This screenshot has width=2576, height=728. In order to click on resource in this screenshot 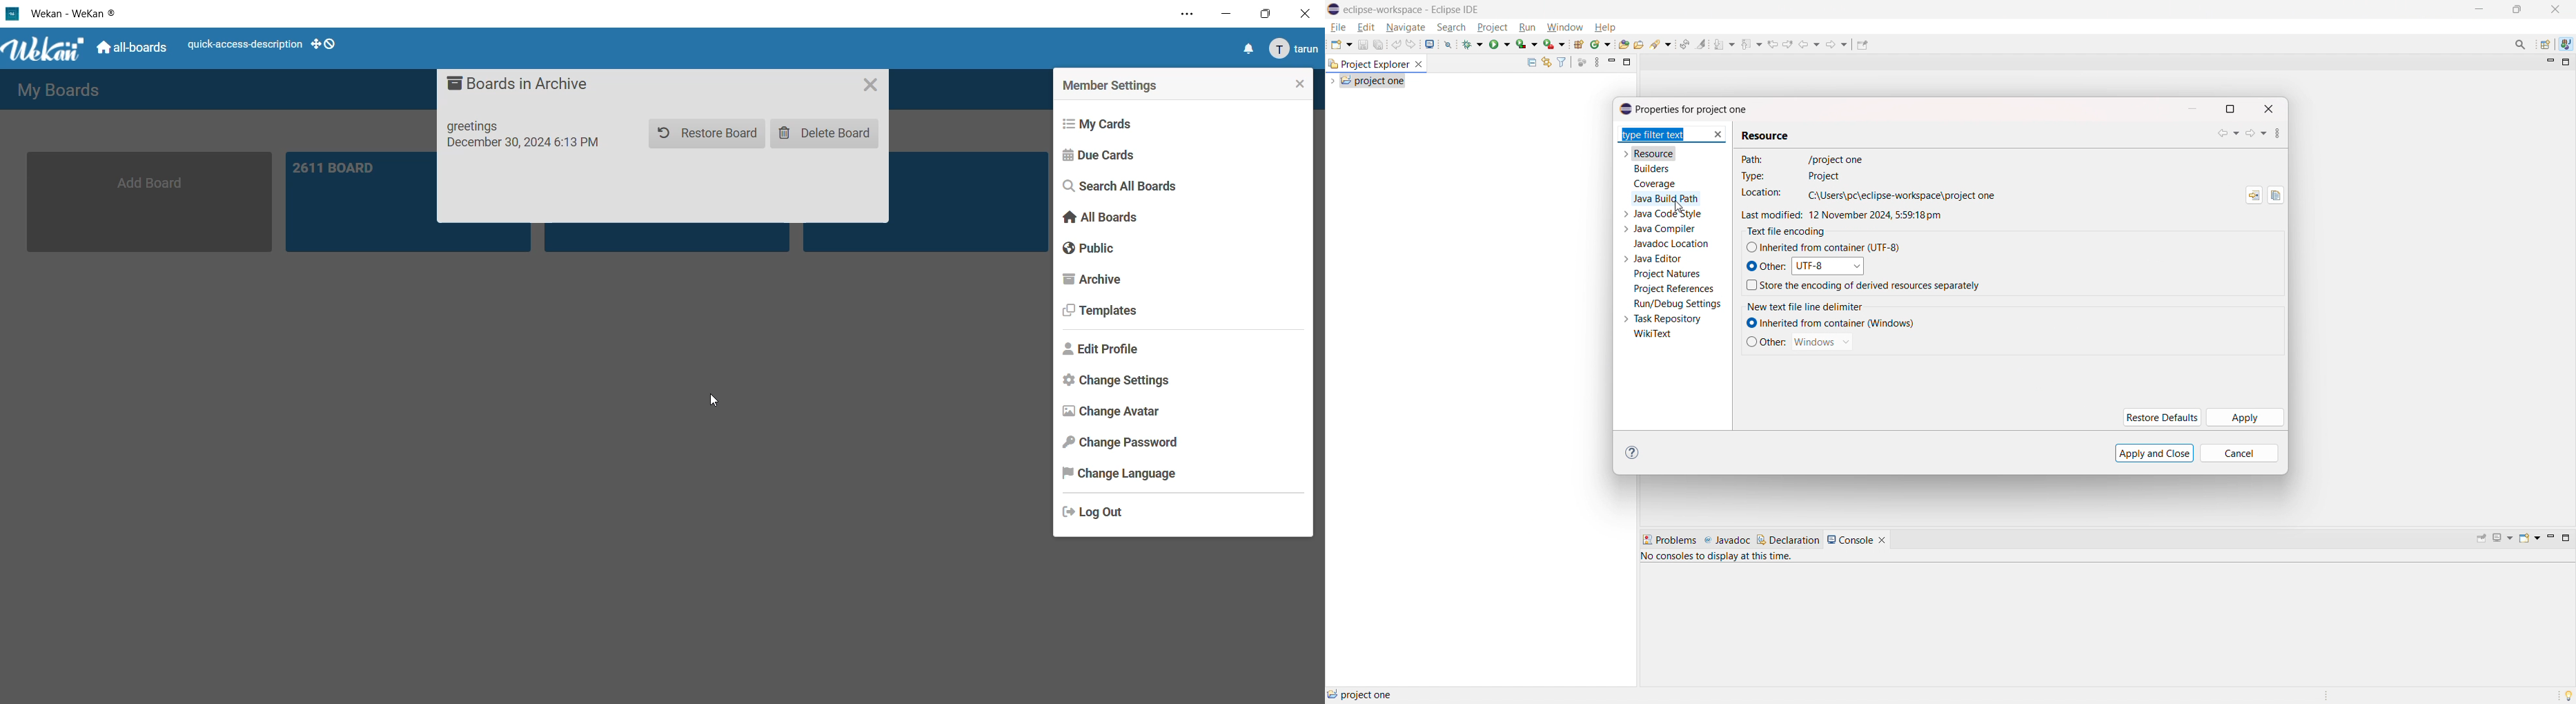, I will do `click(1767, 132)`.